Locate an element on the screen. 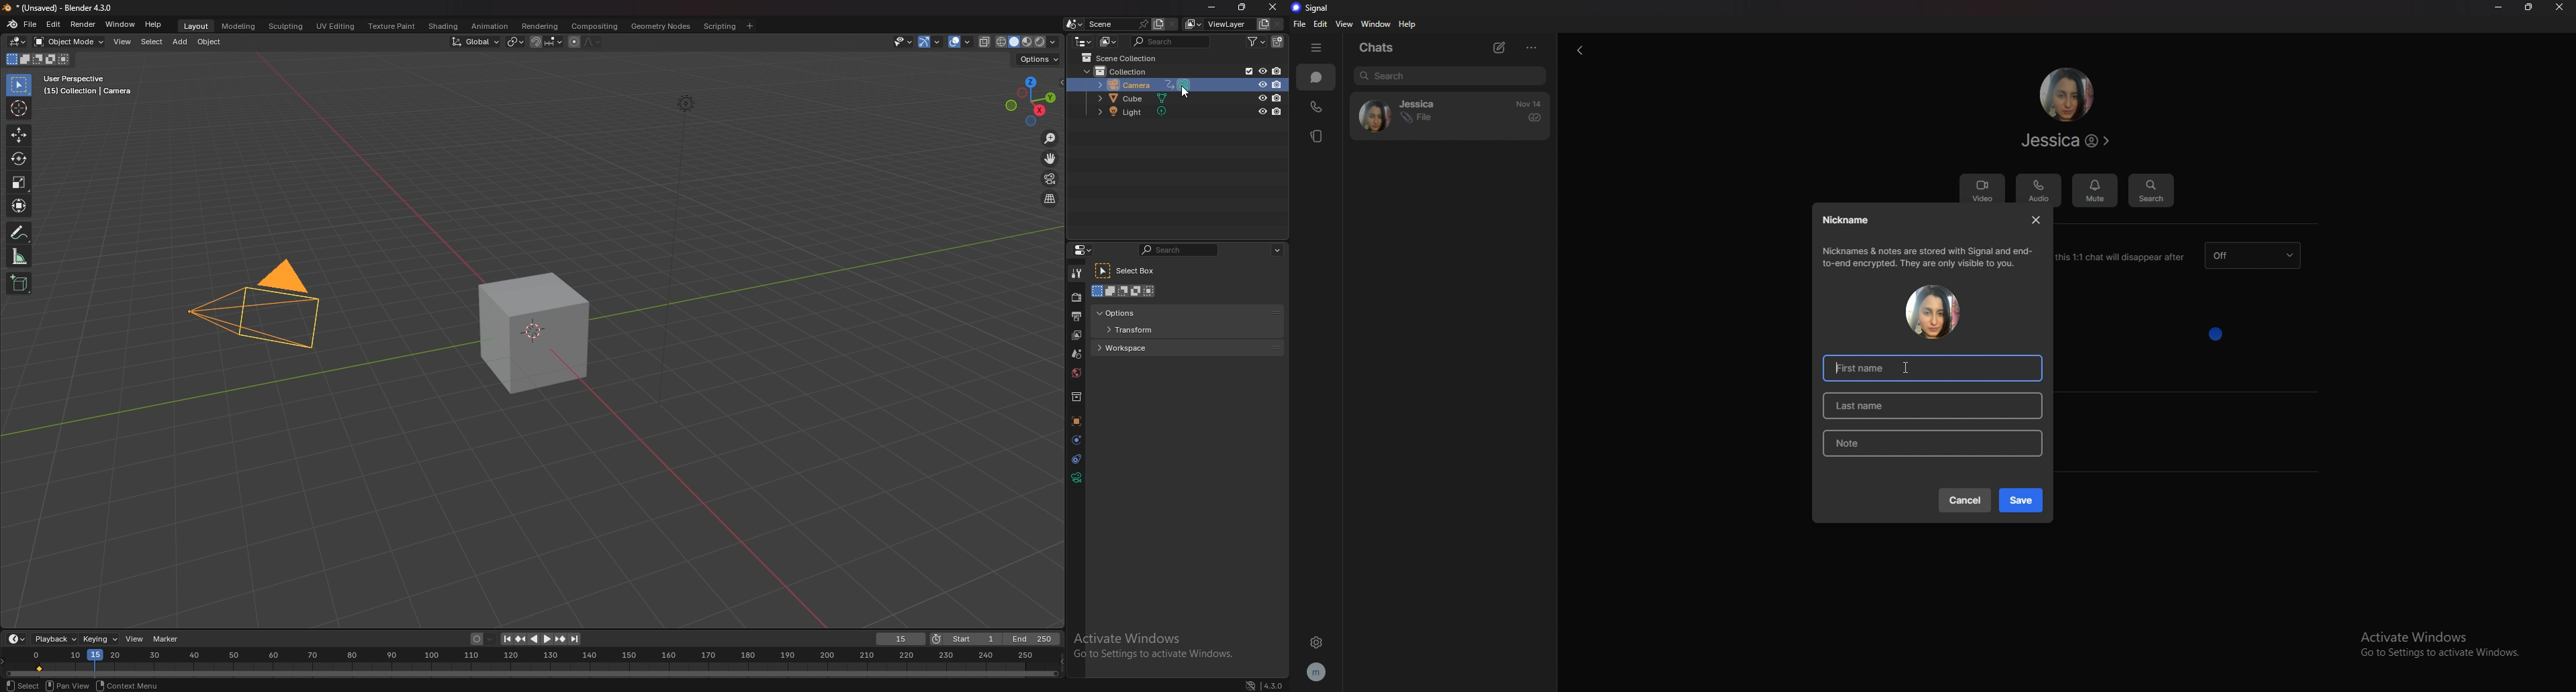 The image size is (2576, 700). info is located at coordinates (1929, 257).